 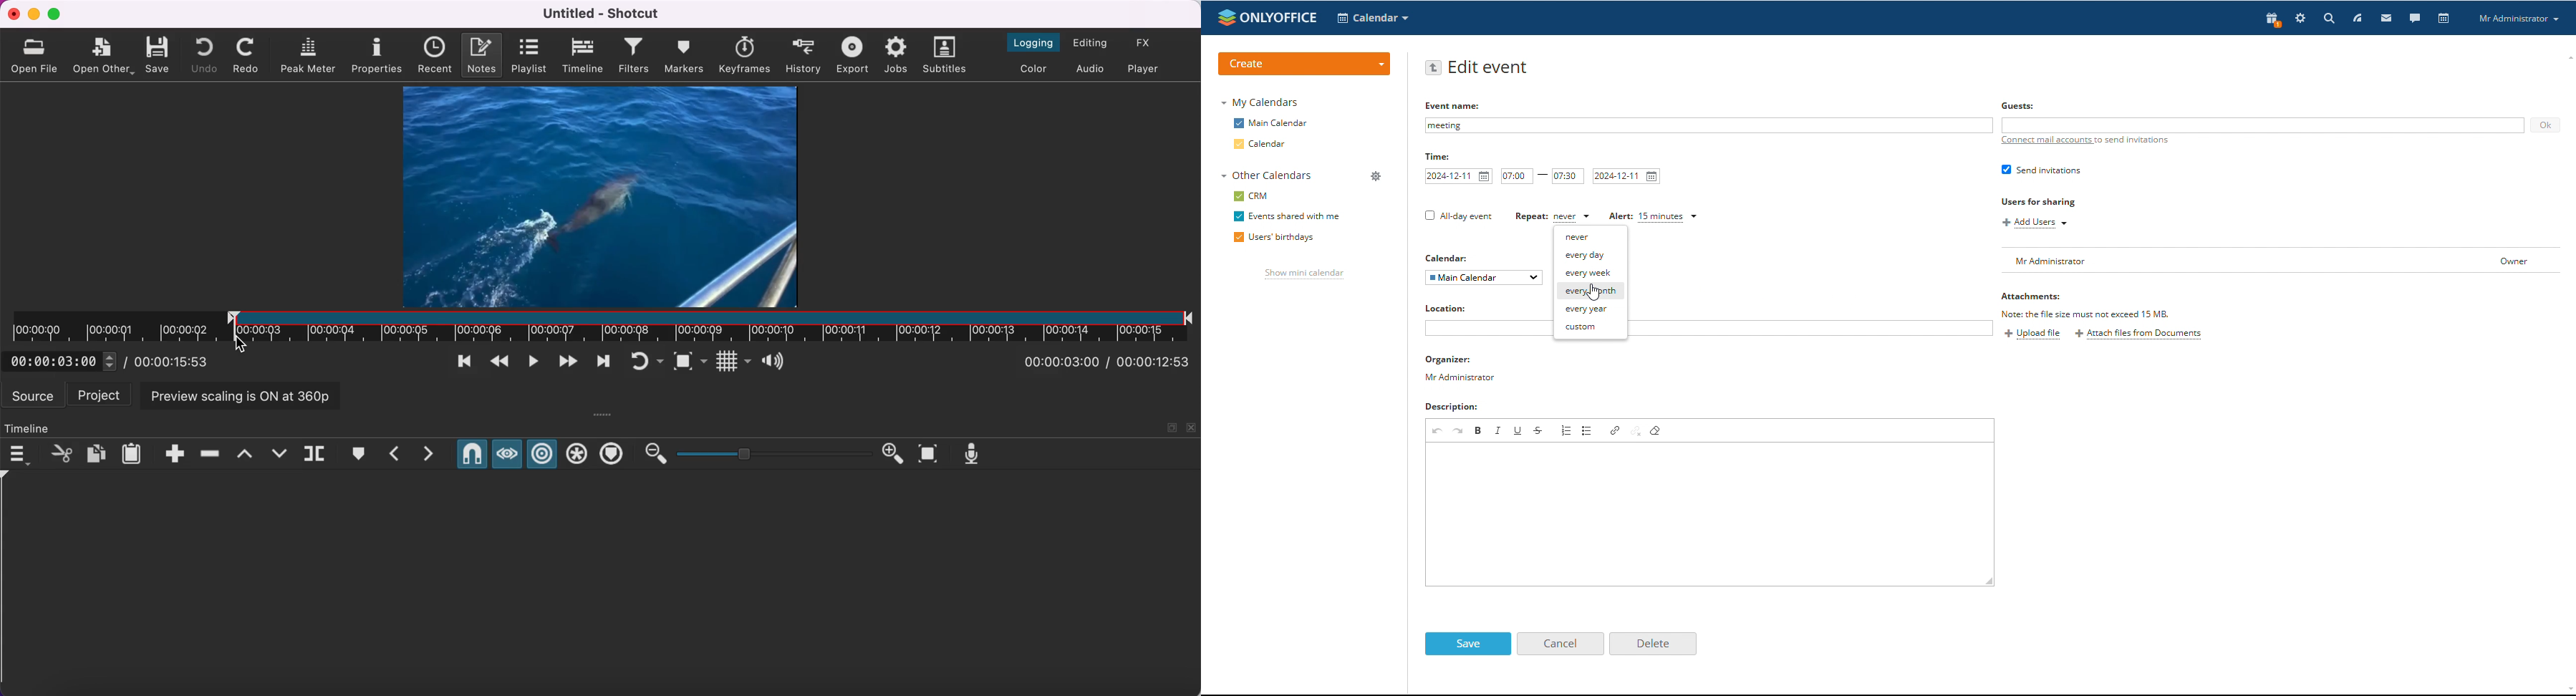 What do you see at coordinates (357, 451) in the screenshot?
I see `create/edit marker` at bounding box center [357, 451].